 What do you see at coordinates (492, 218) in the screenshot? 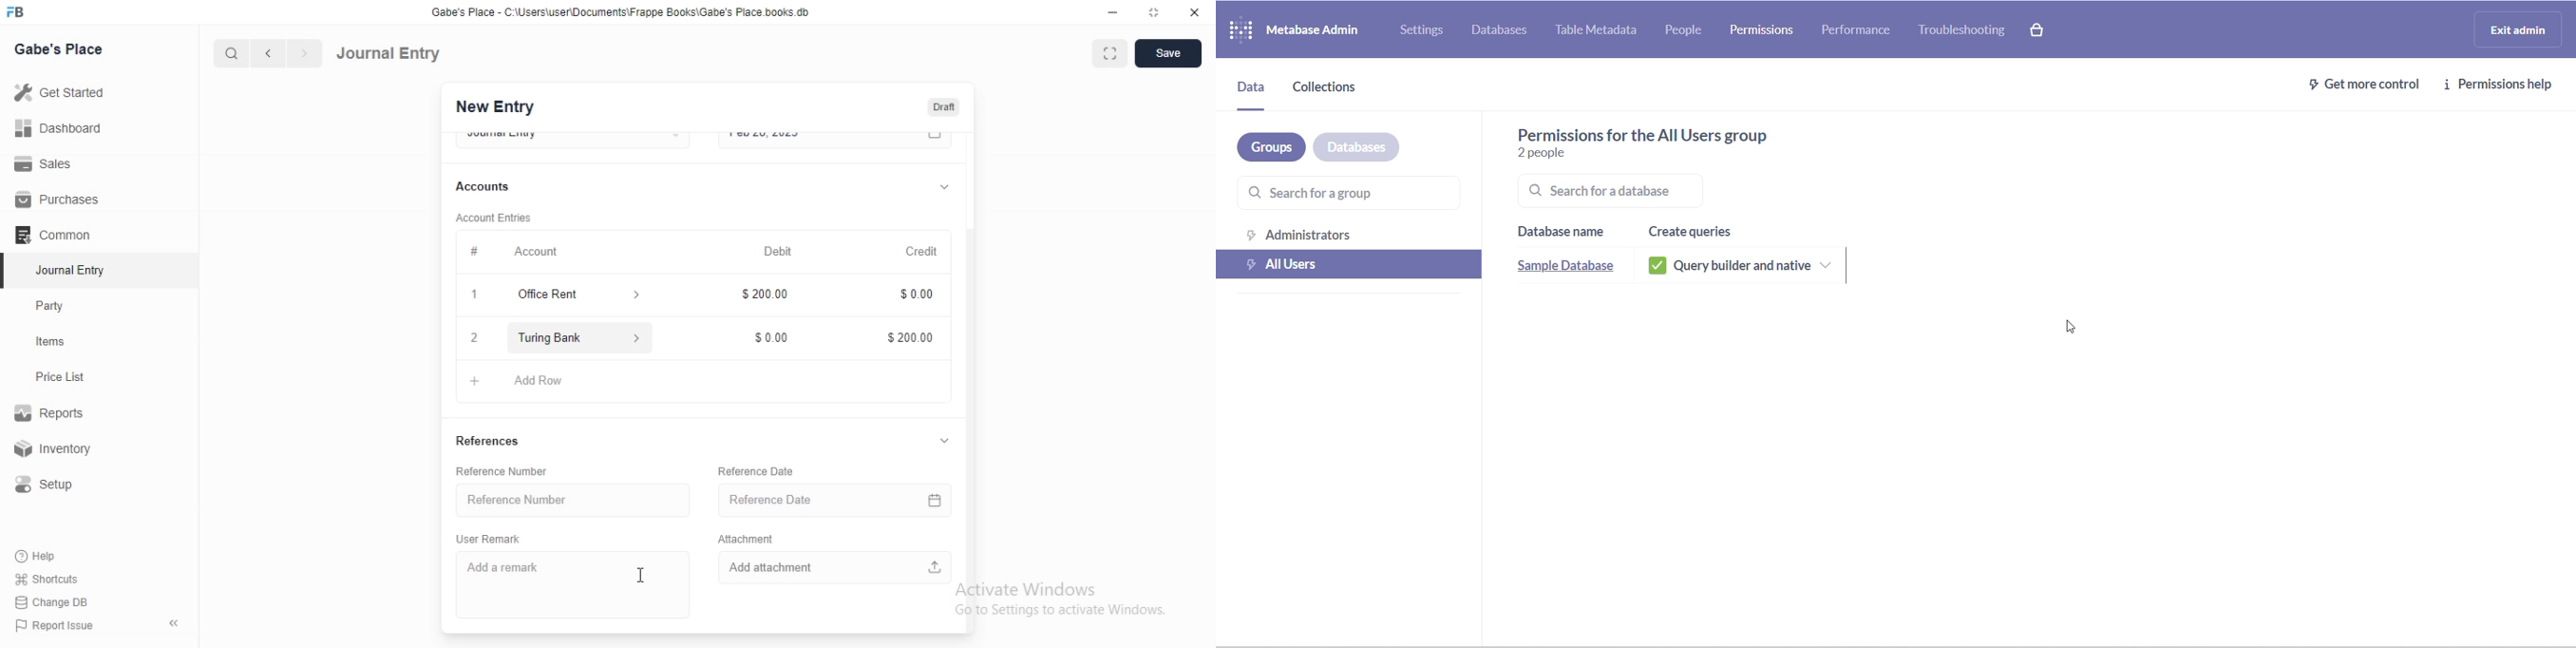
I see `Account Entries.` at bounding box center [492, 218].